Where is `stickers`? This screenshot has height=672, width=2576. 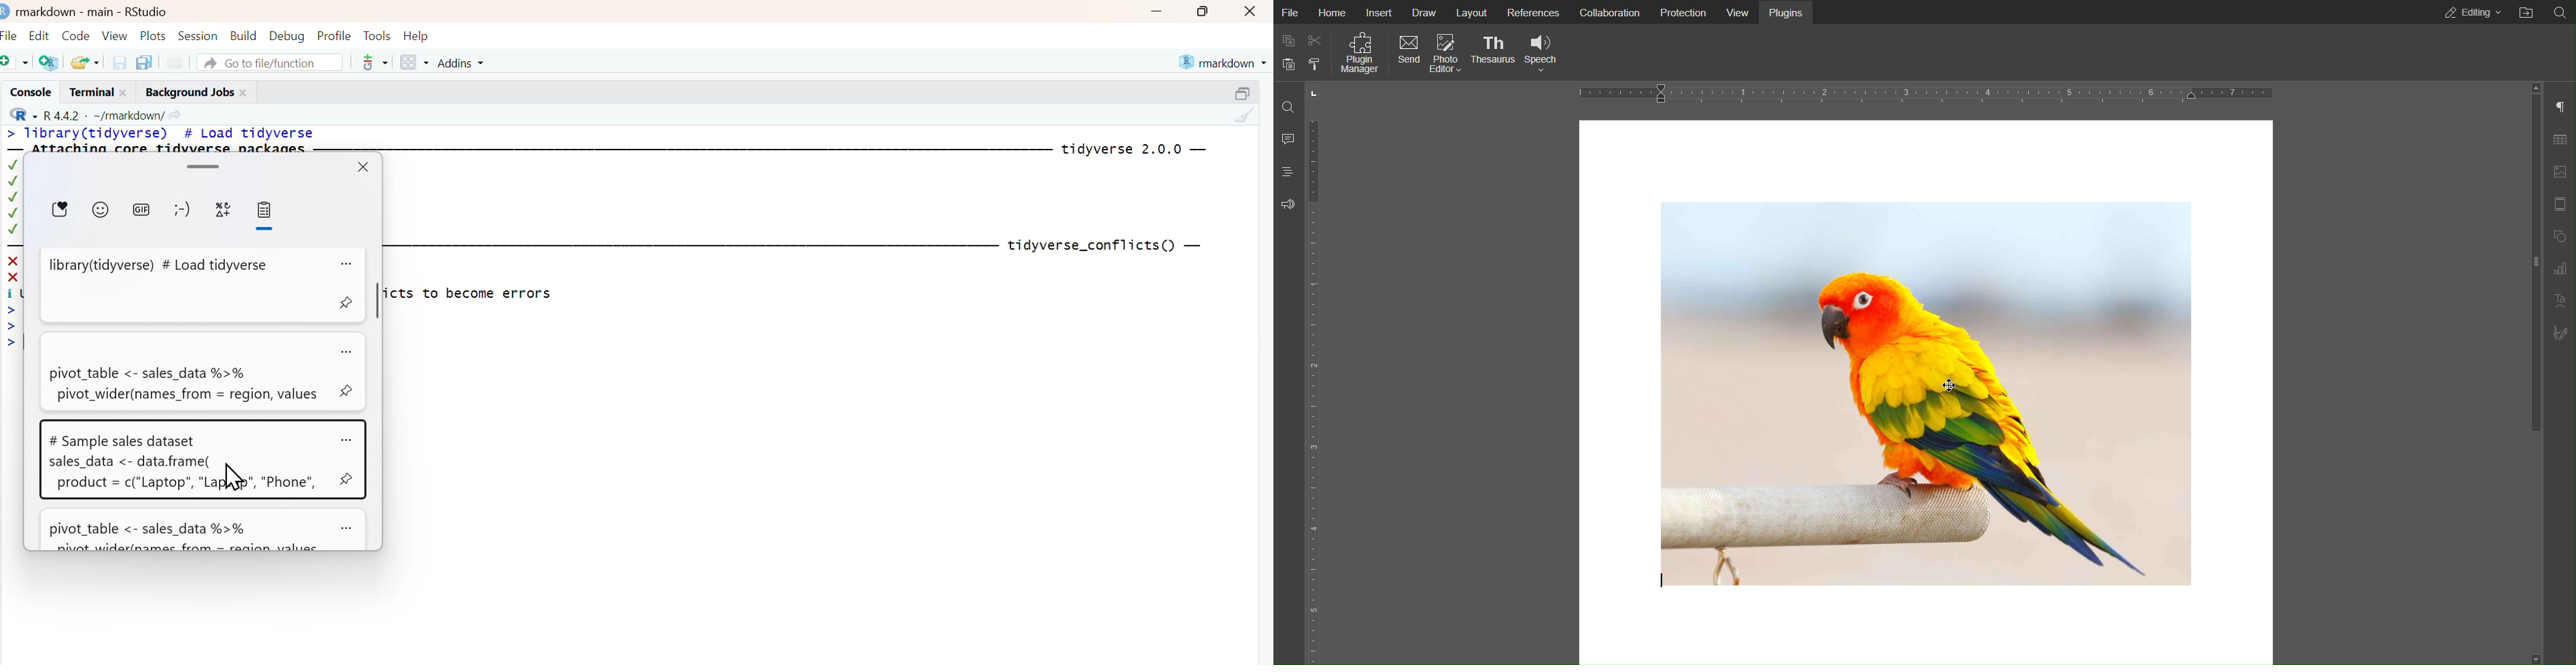
stickers is located at coordinates (60, 212).